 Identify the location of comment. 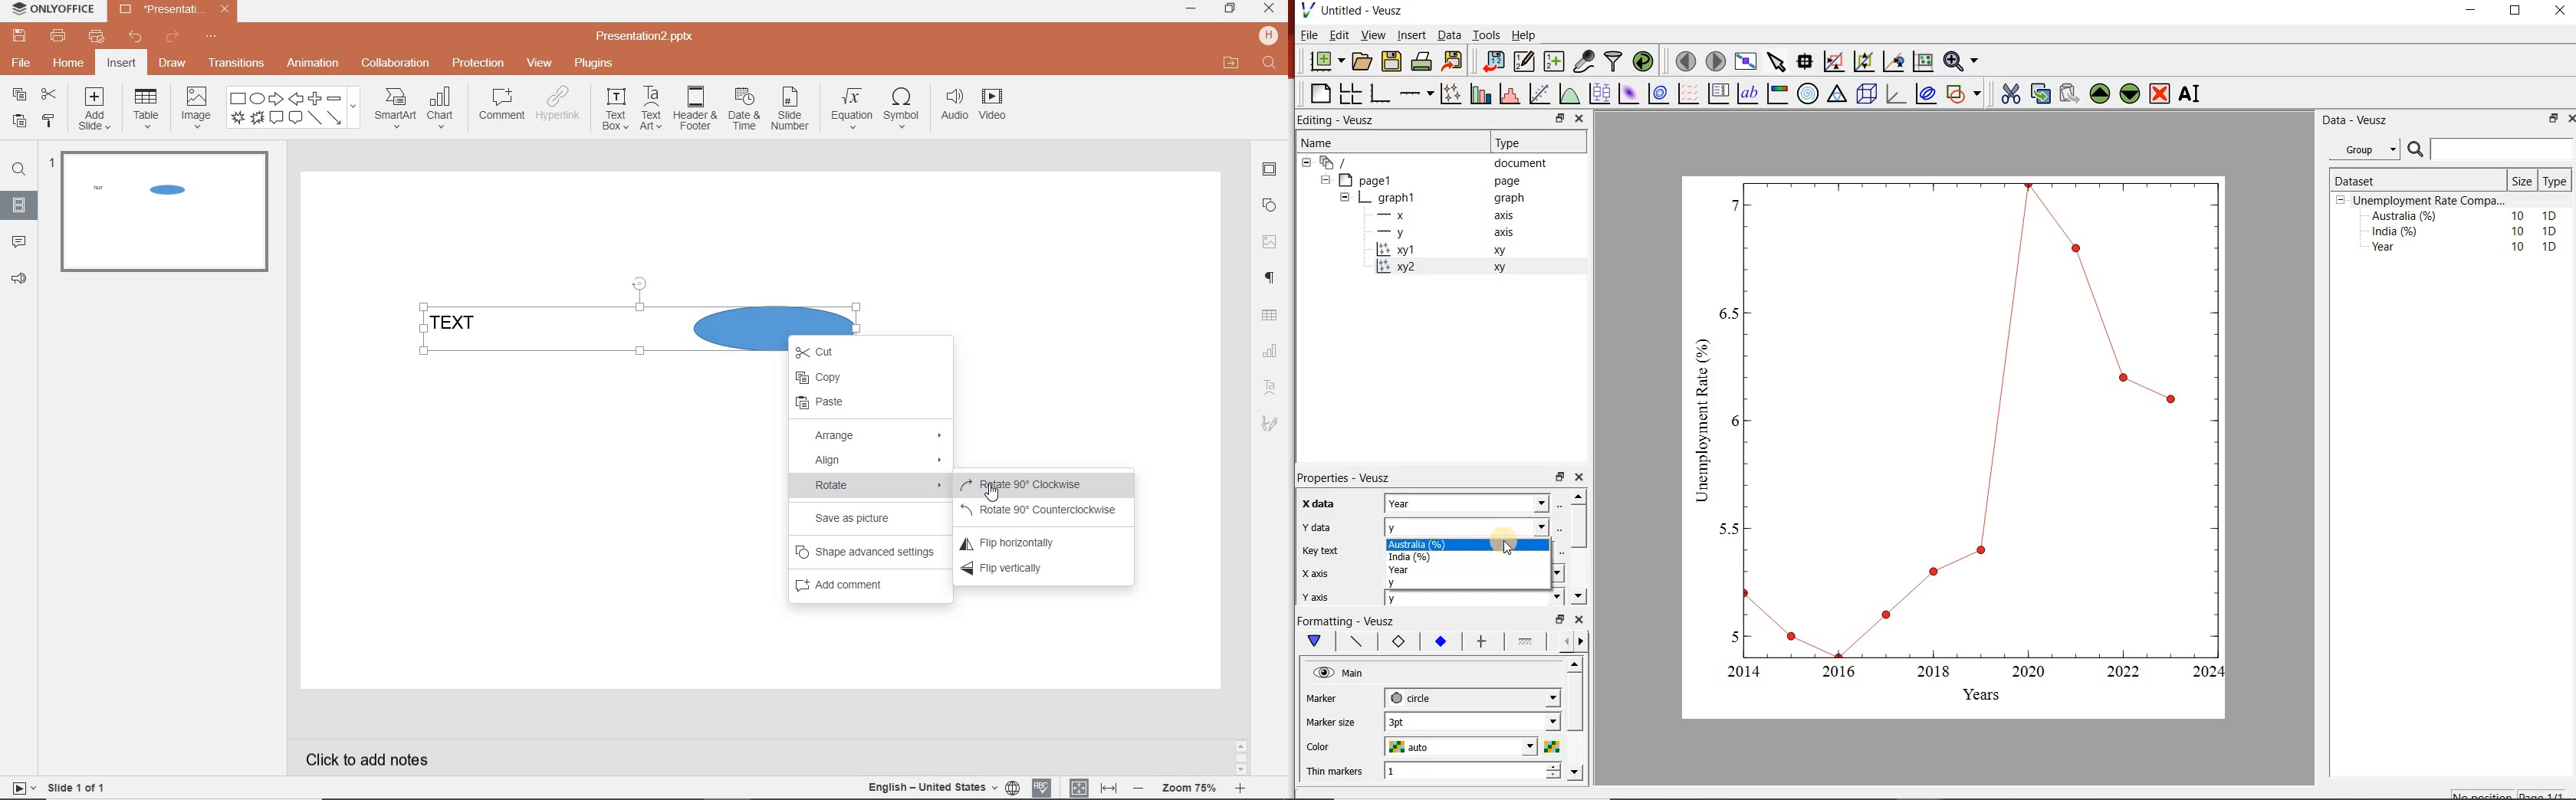
(502, 104).